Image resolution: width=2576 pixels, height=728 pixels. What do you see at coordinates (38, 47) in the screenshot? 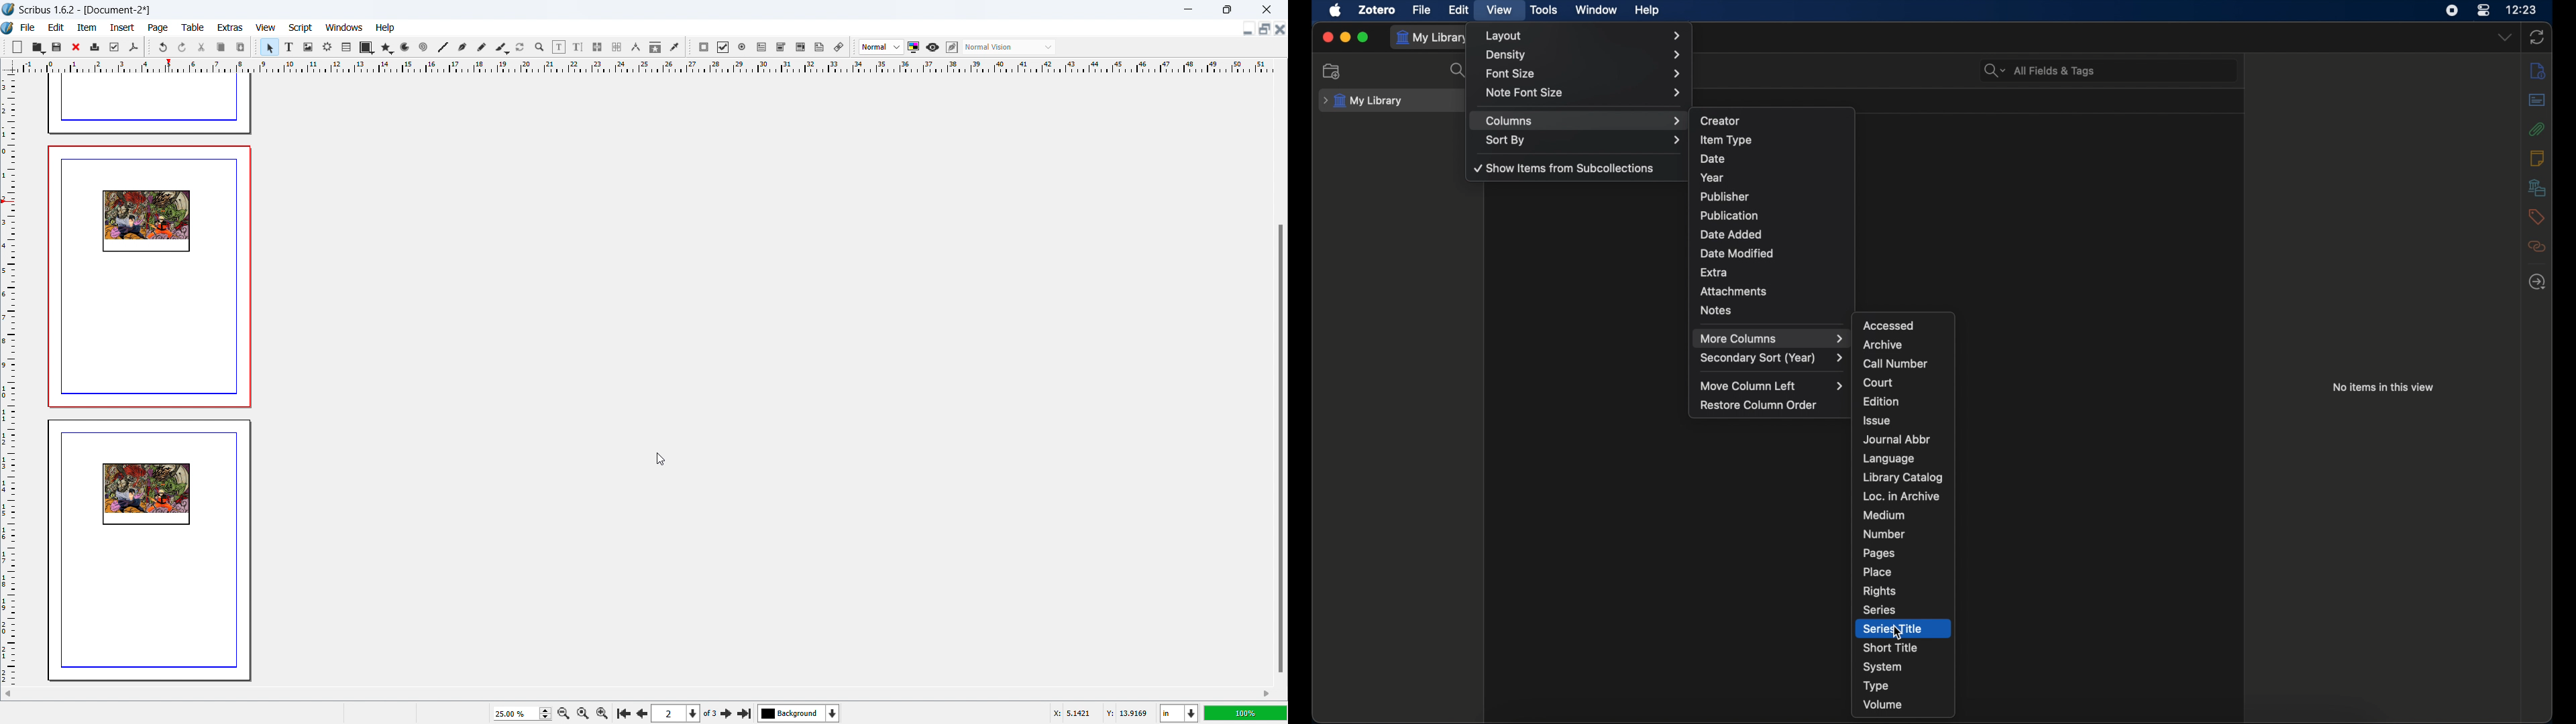
I see `open` at bounding box center [38, 47].